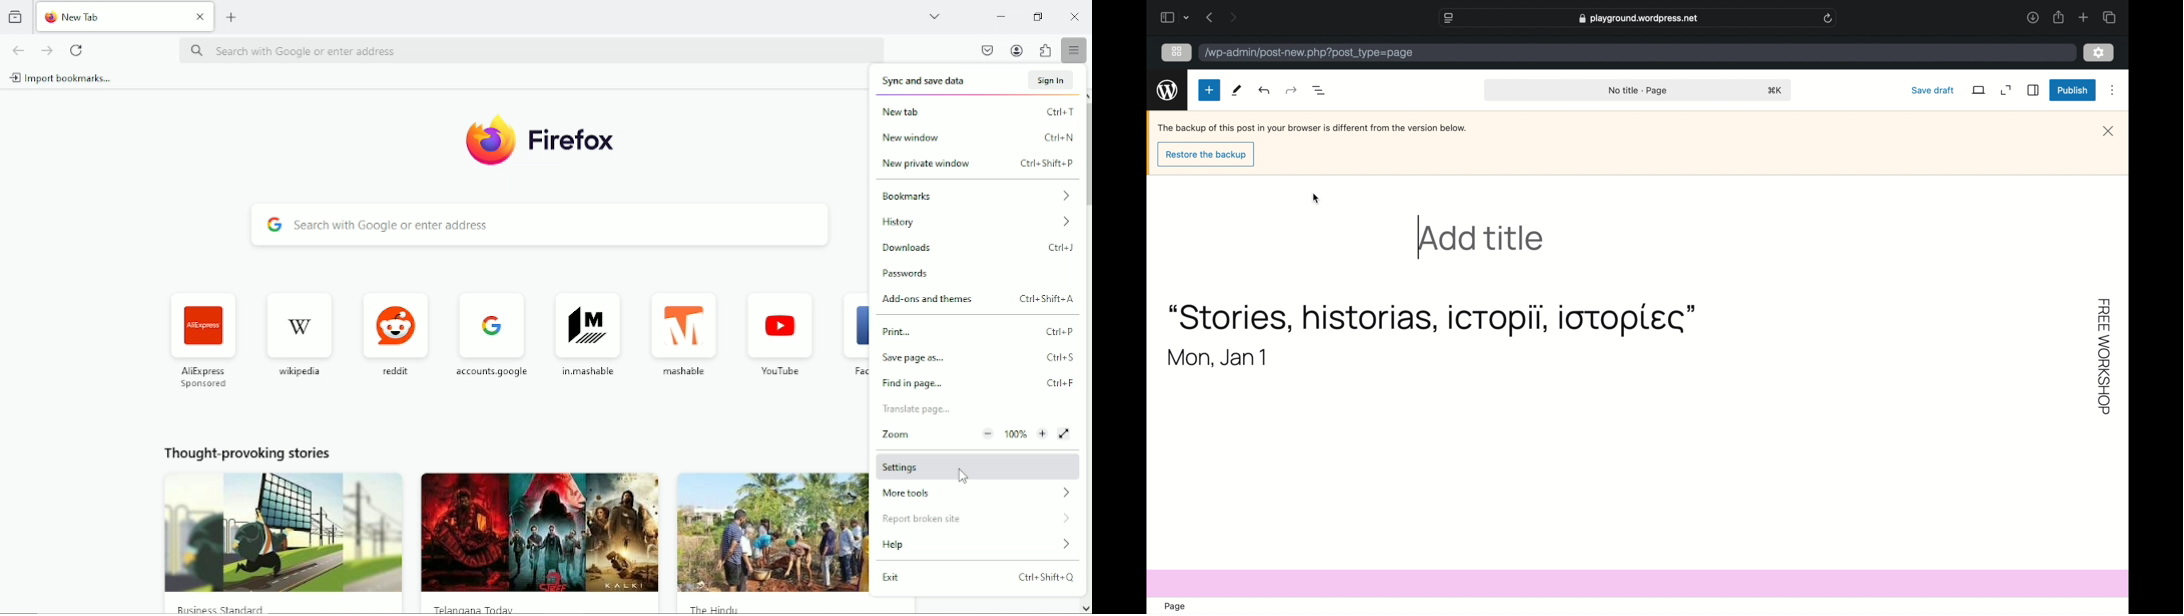  What do you see at coordinates (1316, 200) in the screenshot?
I see `cursor` at bounding box center [1316, 200].